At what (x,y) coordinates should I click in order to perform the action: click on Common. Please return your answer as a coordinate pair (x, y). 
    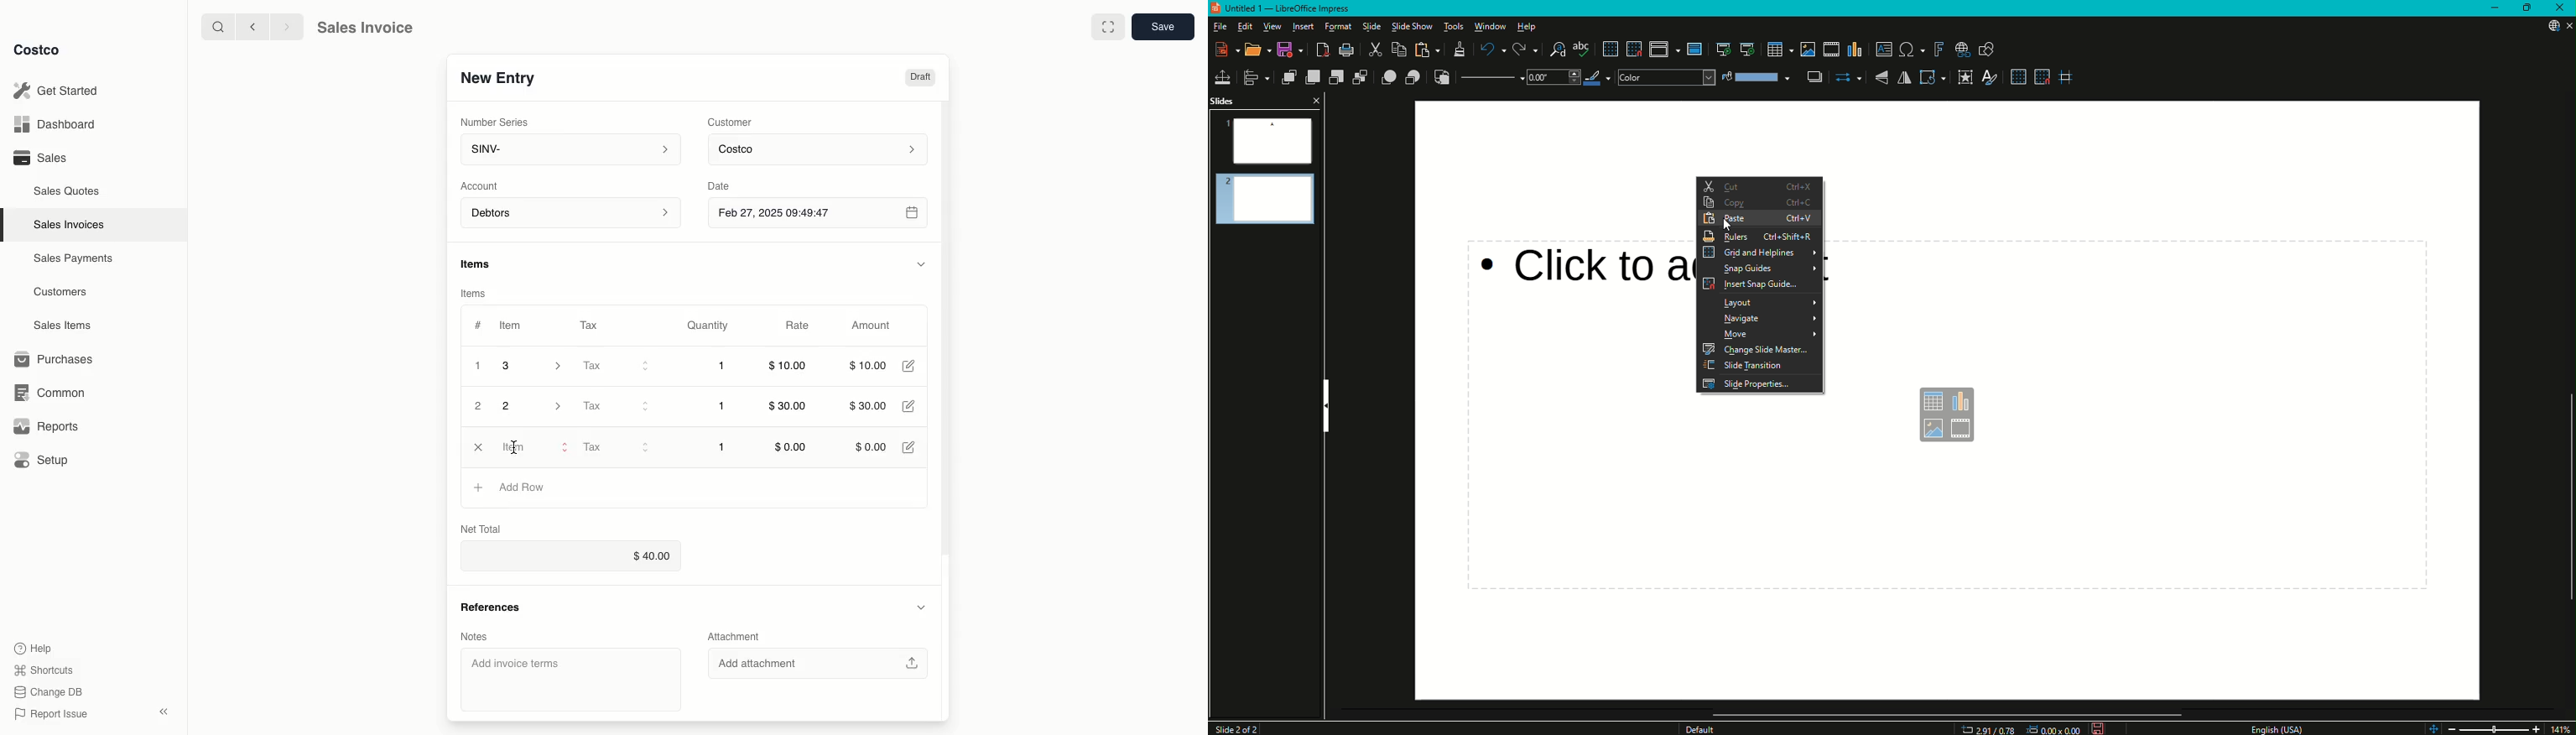
    Looking at the image, I should click on (46, 391).